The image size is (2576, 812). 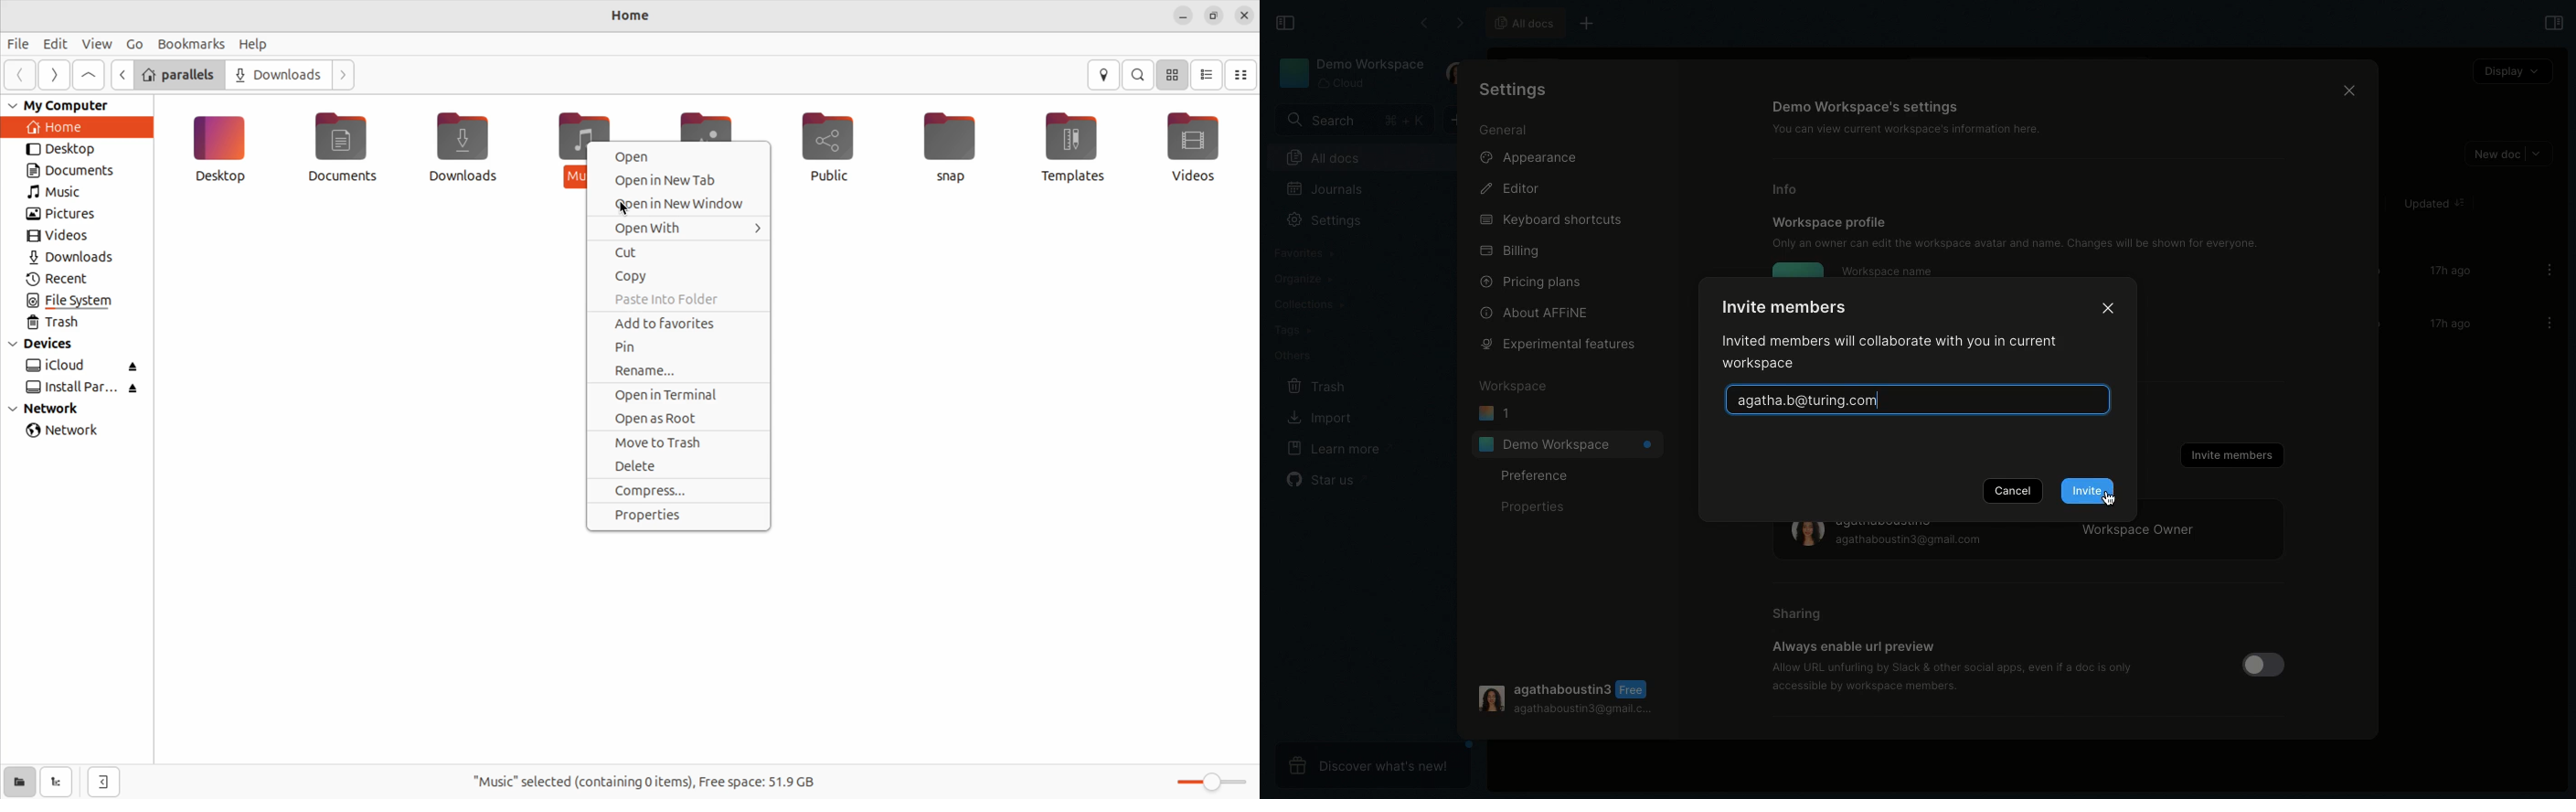 I want to click on open new tab, so click(x=683, y=180).